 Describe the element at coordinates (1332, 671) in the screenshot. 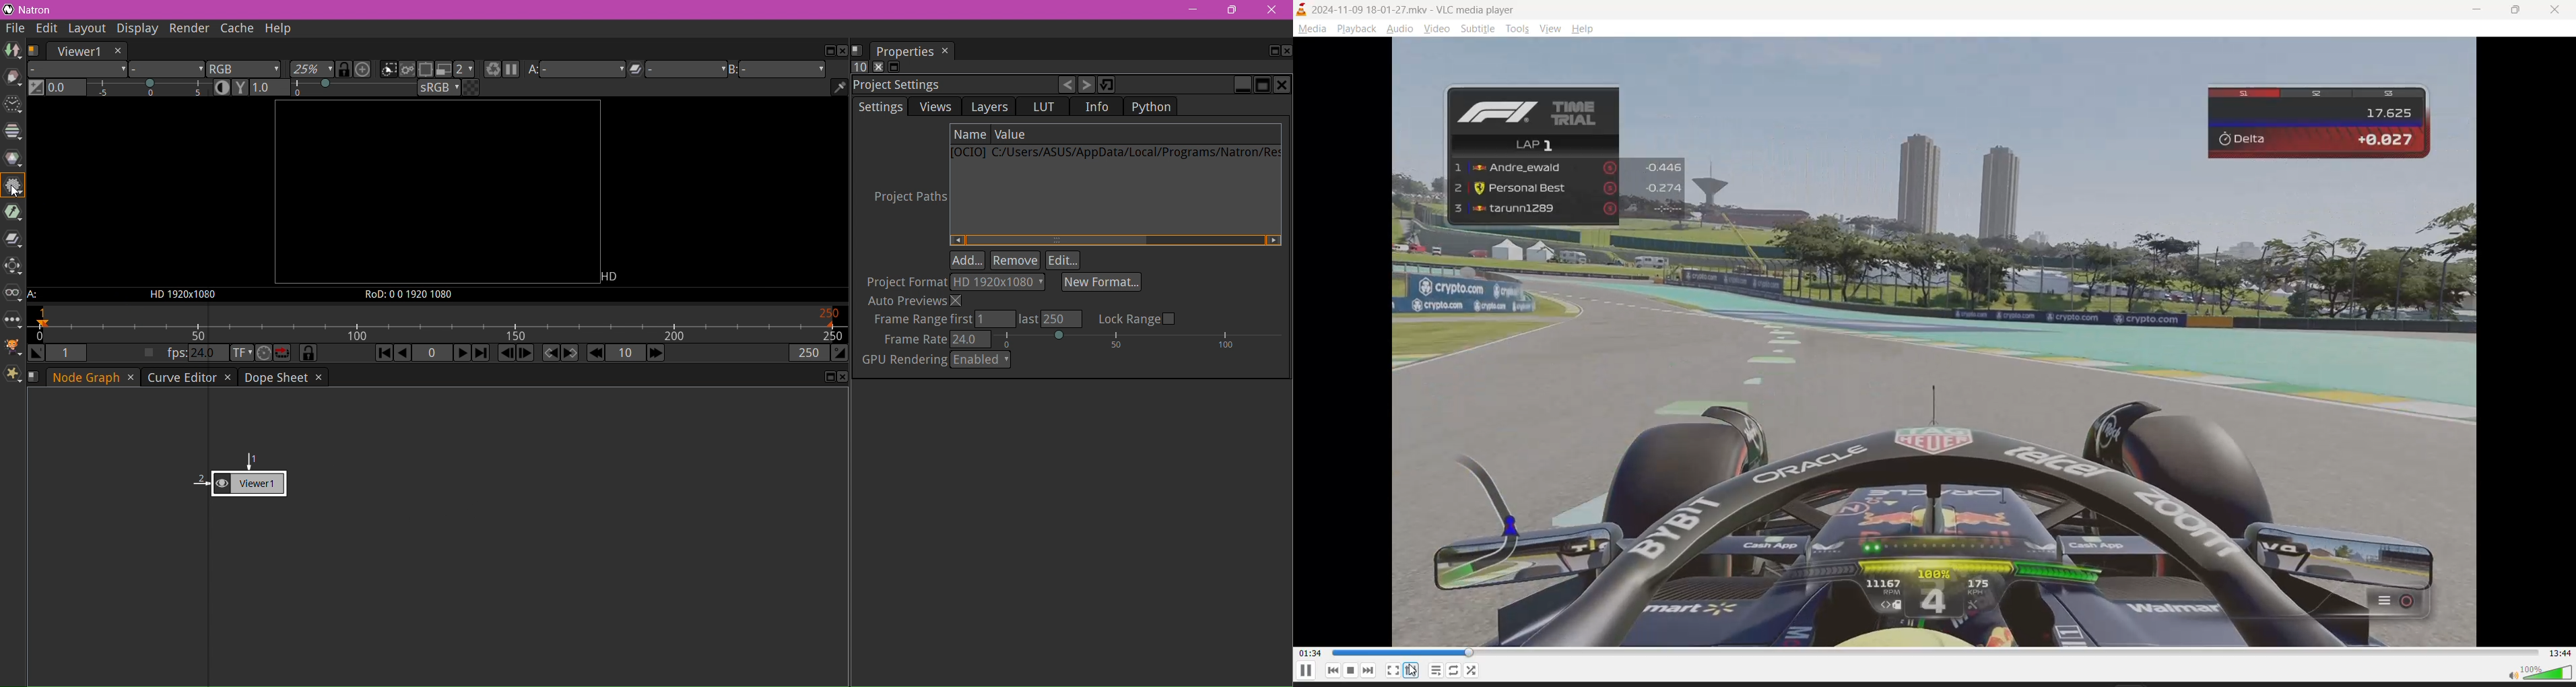

I see `previous` at that location.